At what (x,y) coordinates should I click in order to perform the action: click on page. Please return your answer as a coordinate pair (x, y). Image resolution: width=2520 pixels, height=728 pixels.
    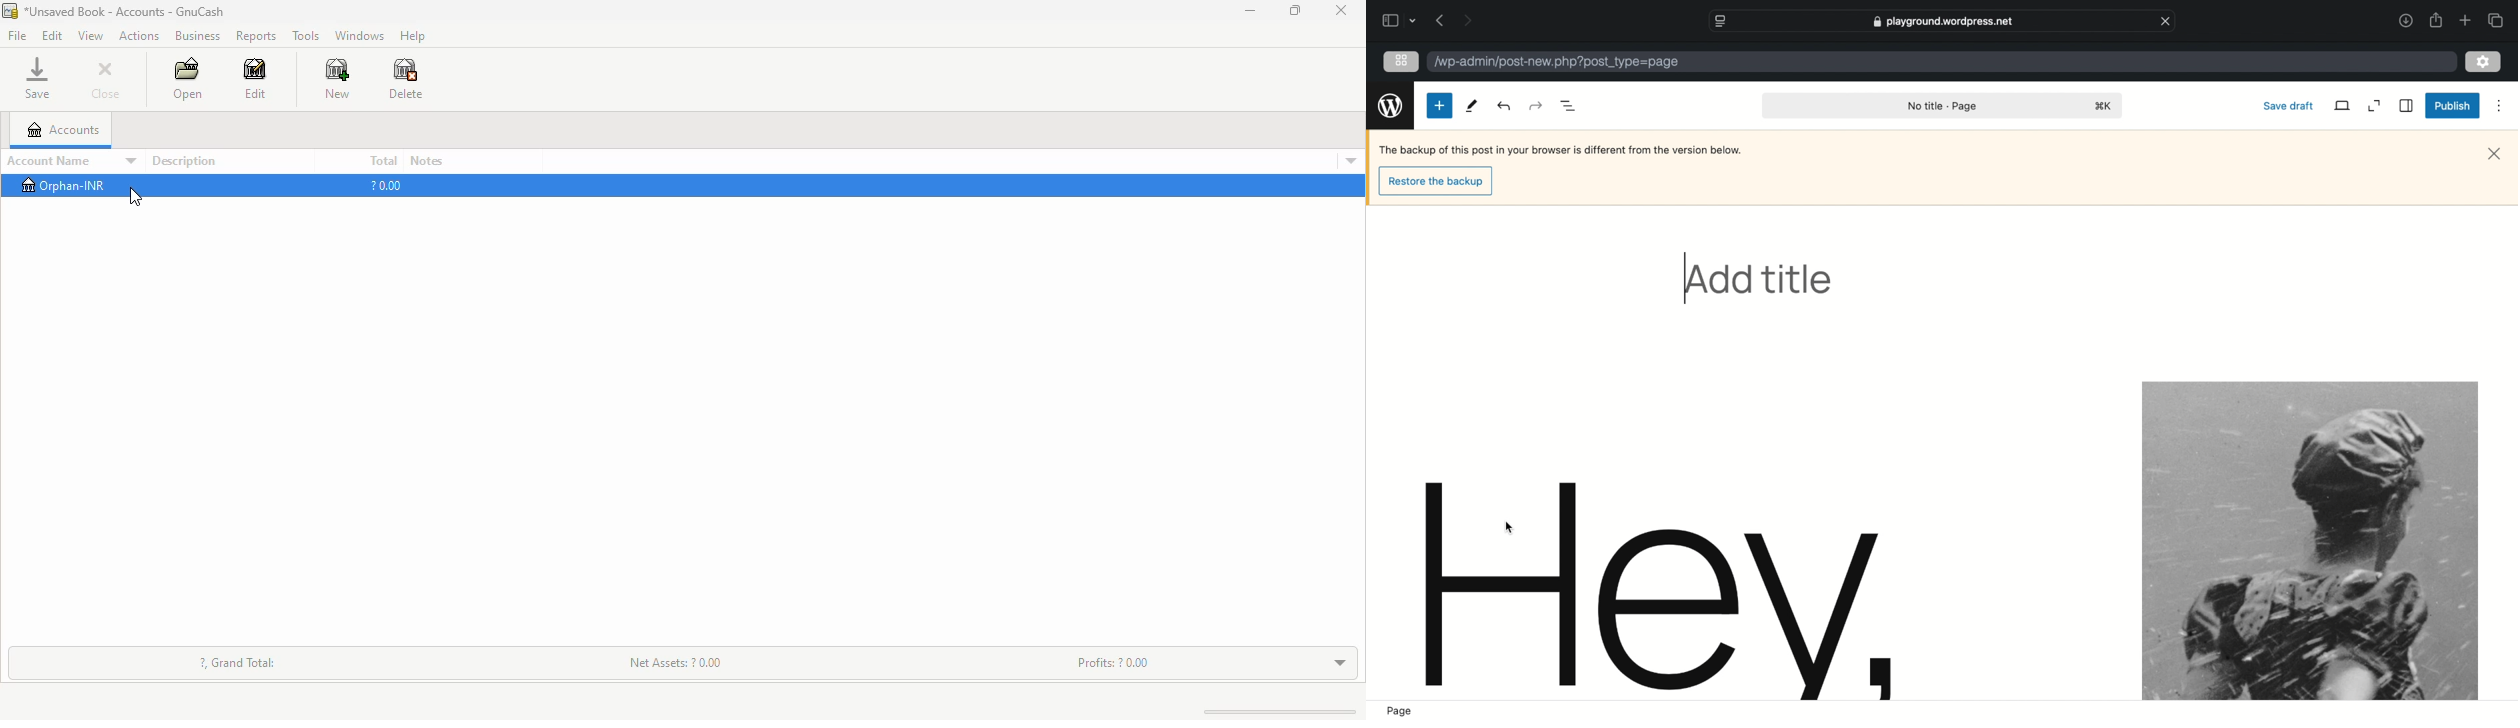
    Looking at the image, I should click on (1400, 711).